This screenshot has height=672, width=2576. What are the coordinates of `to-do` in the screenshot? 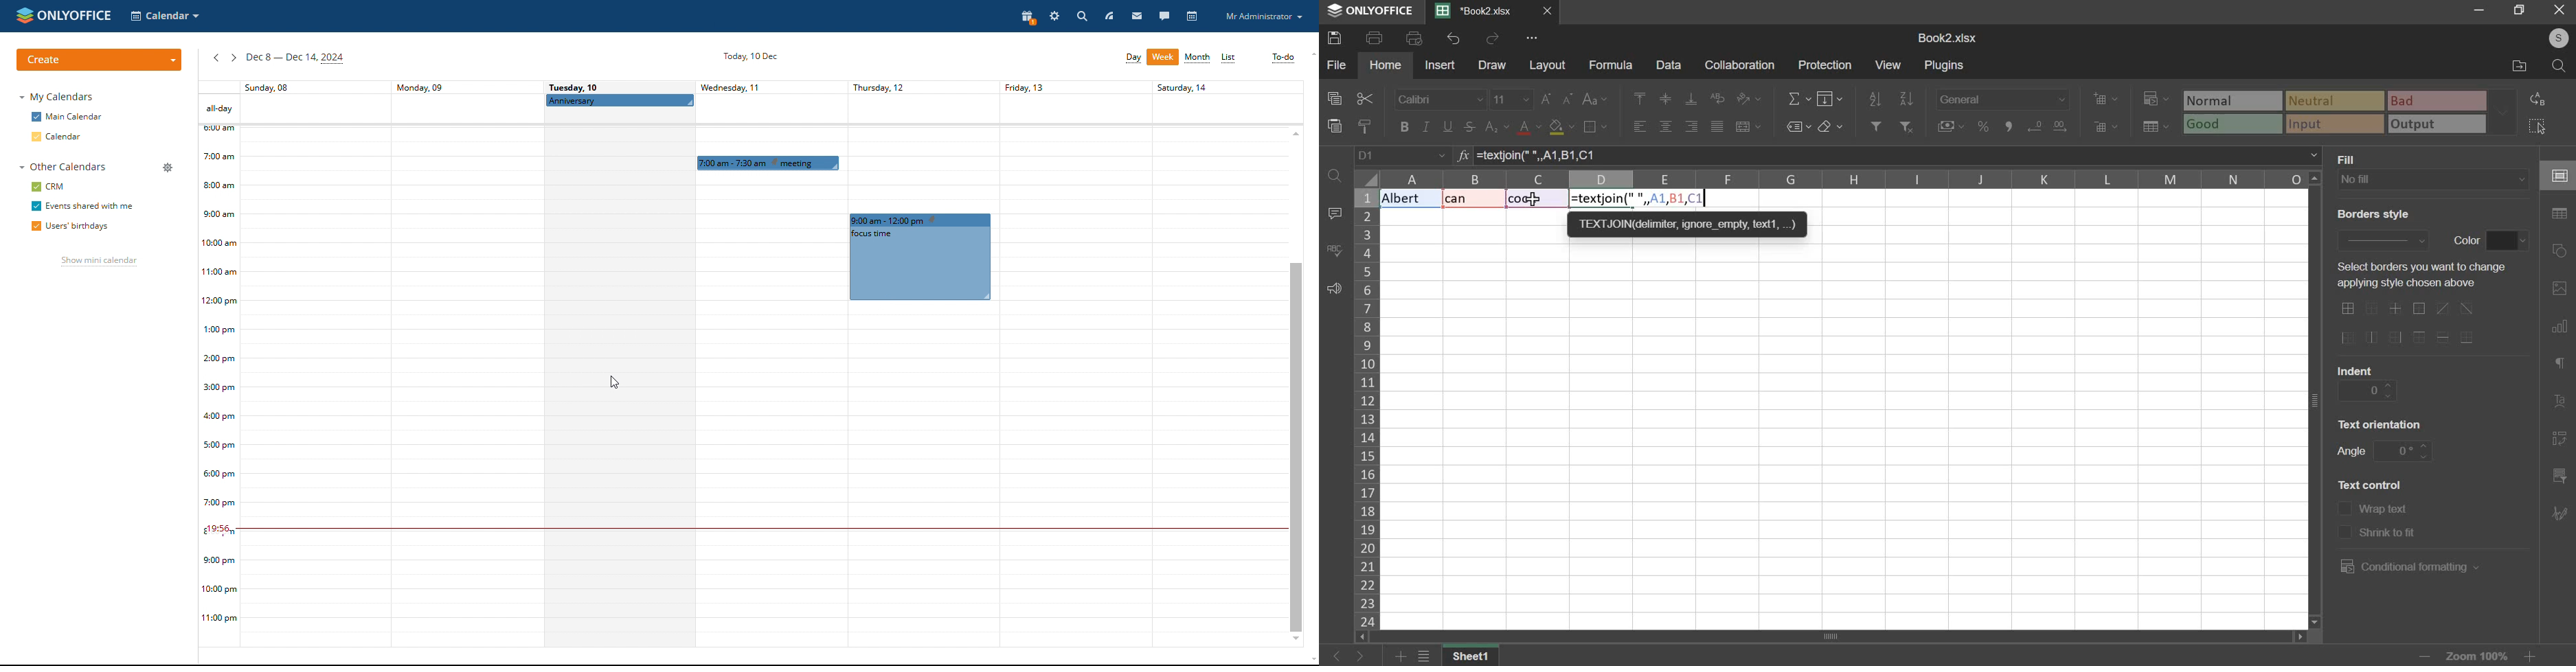 It's located at (1283, 58).